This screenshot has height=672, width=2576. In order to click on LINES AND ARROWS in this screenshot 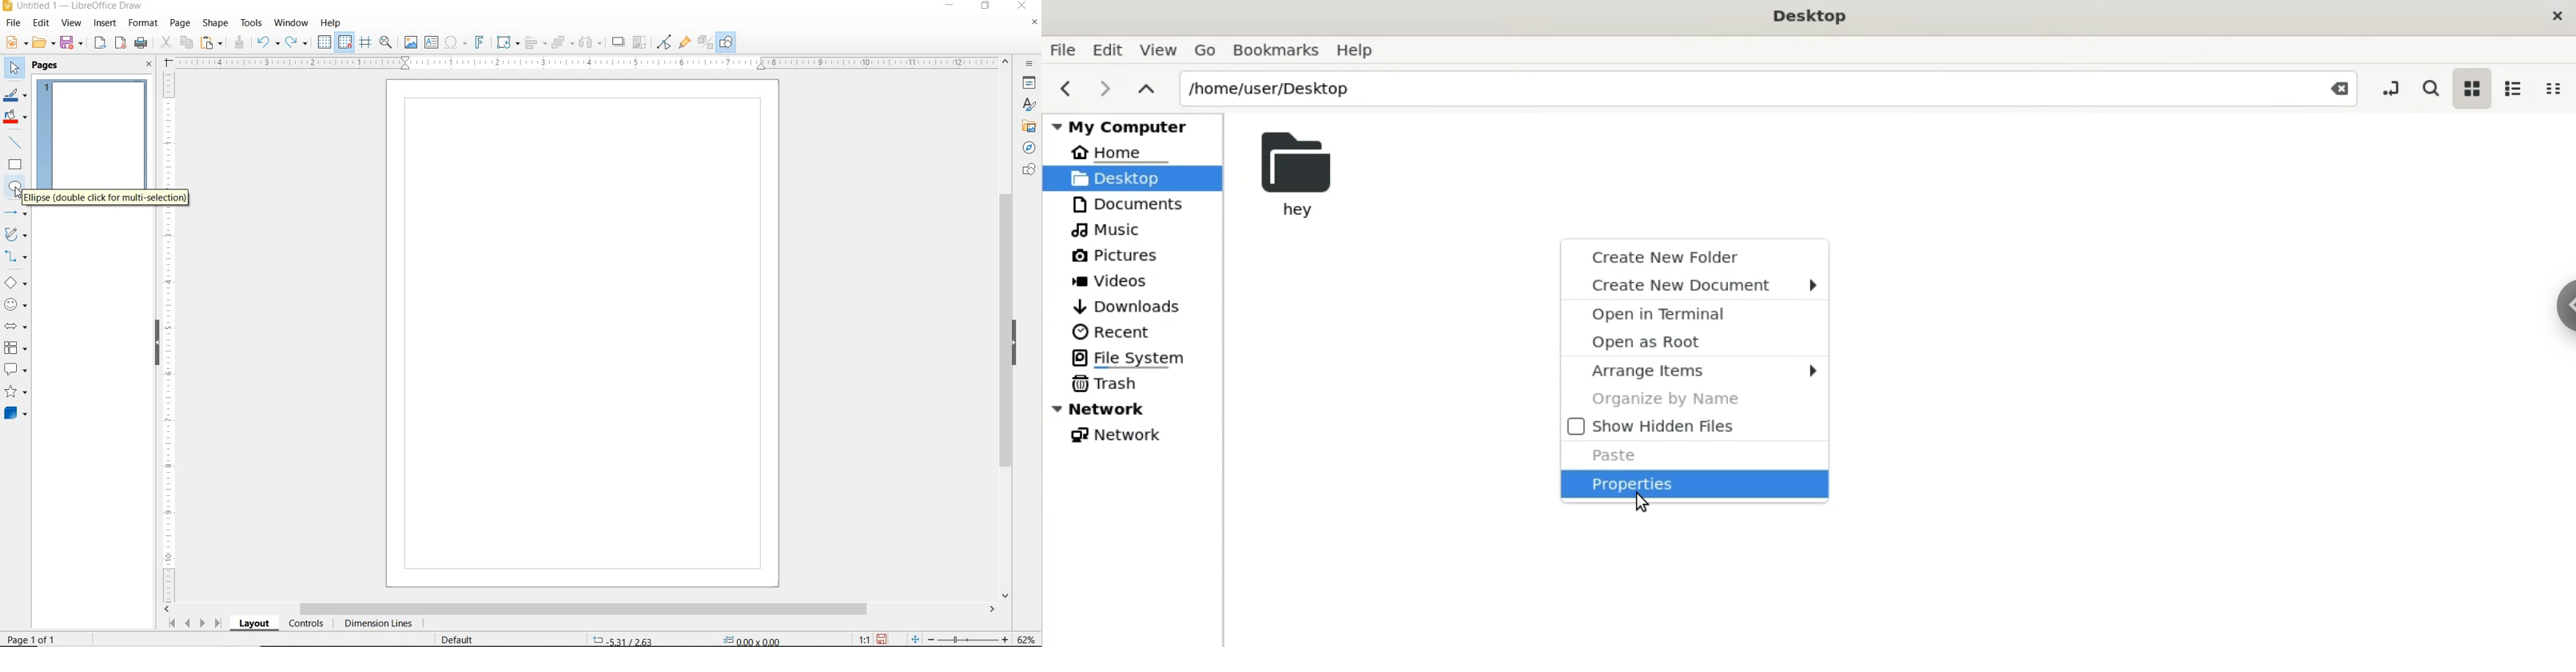, I will do `click(17, 214)`.